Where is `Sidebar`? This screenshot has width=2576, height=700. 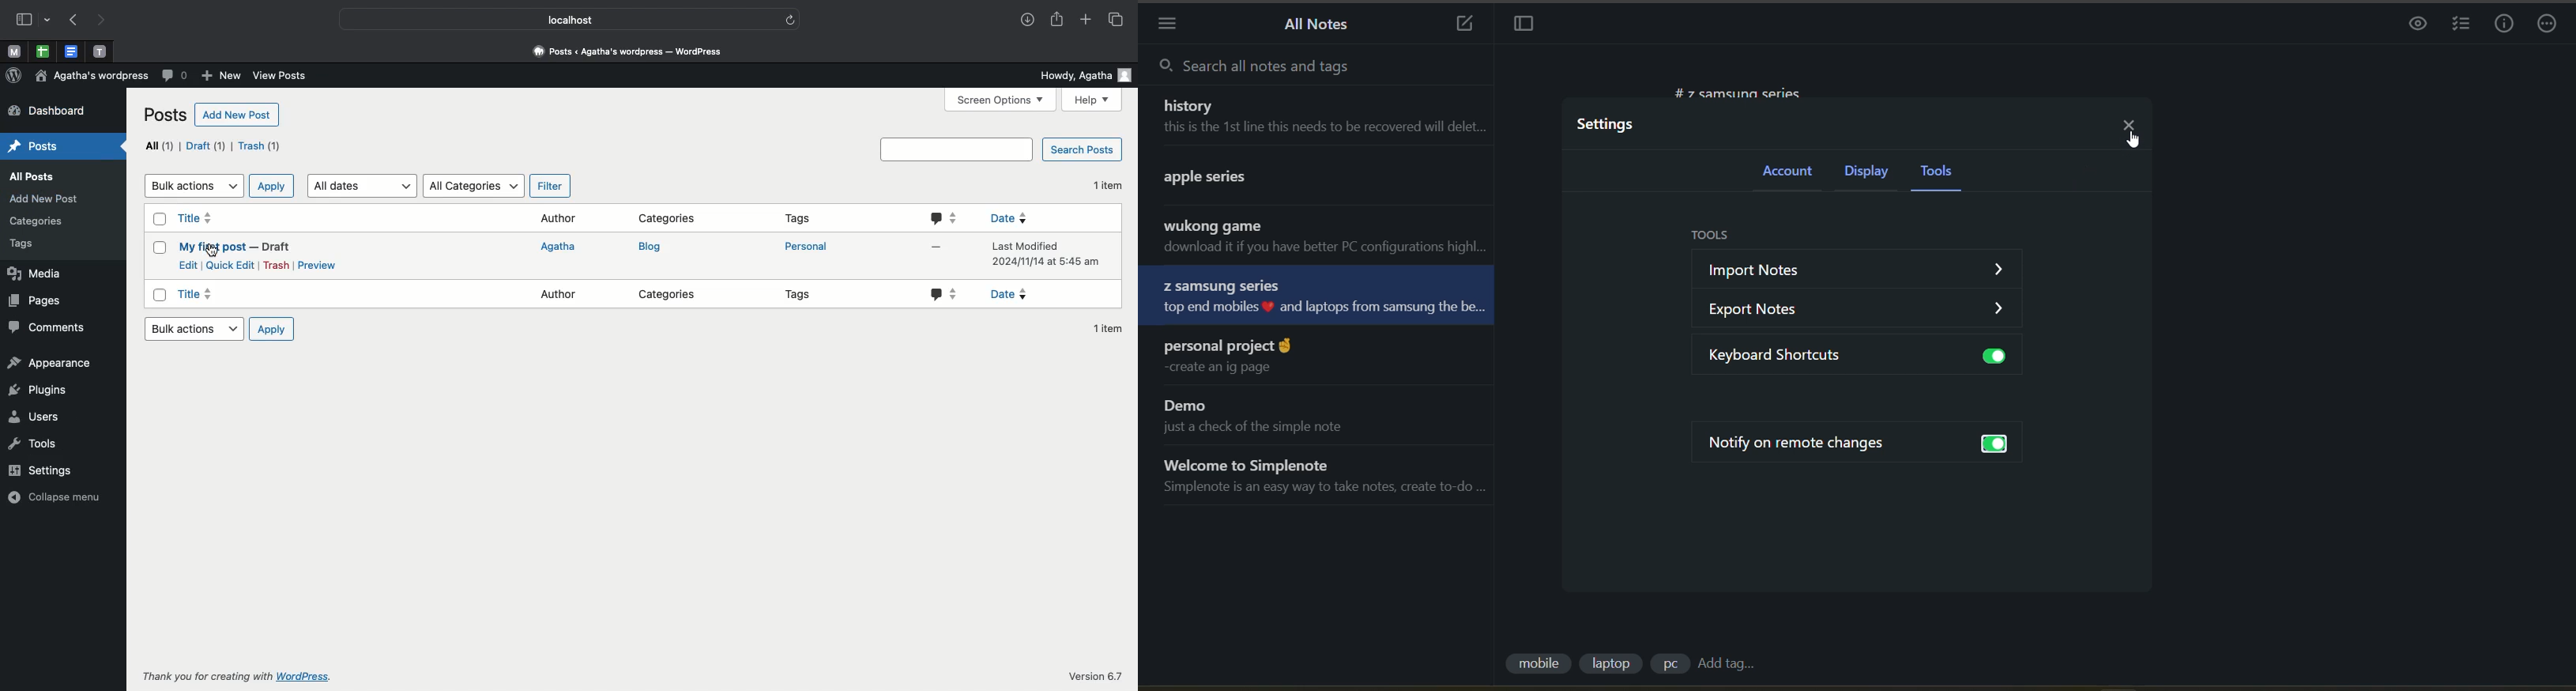 Sidebar is located at coordinates (23, 19).